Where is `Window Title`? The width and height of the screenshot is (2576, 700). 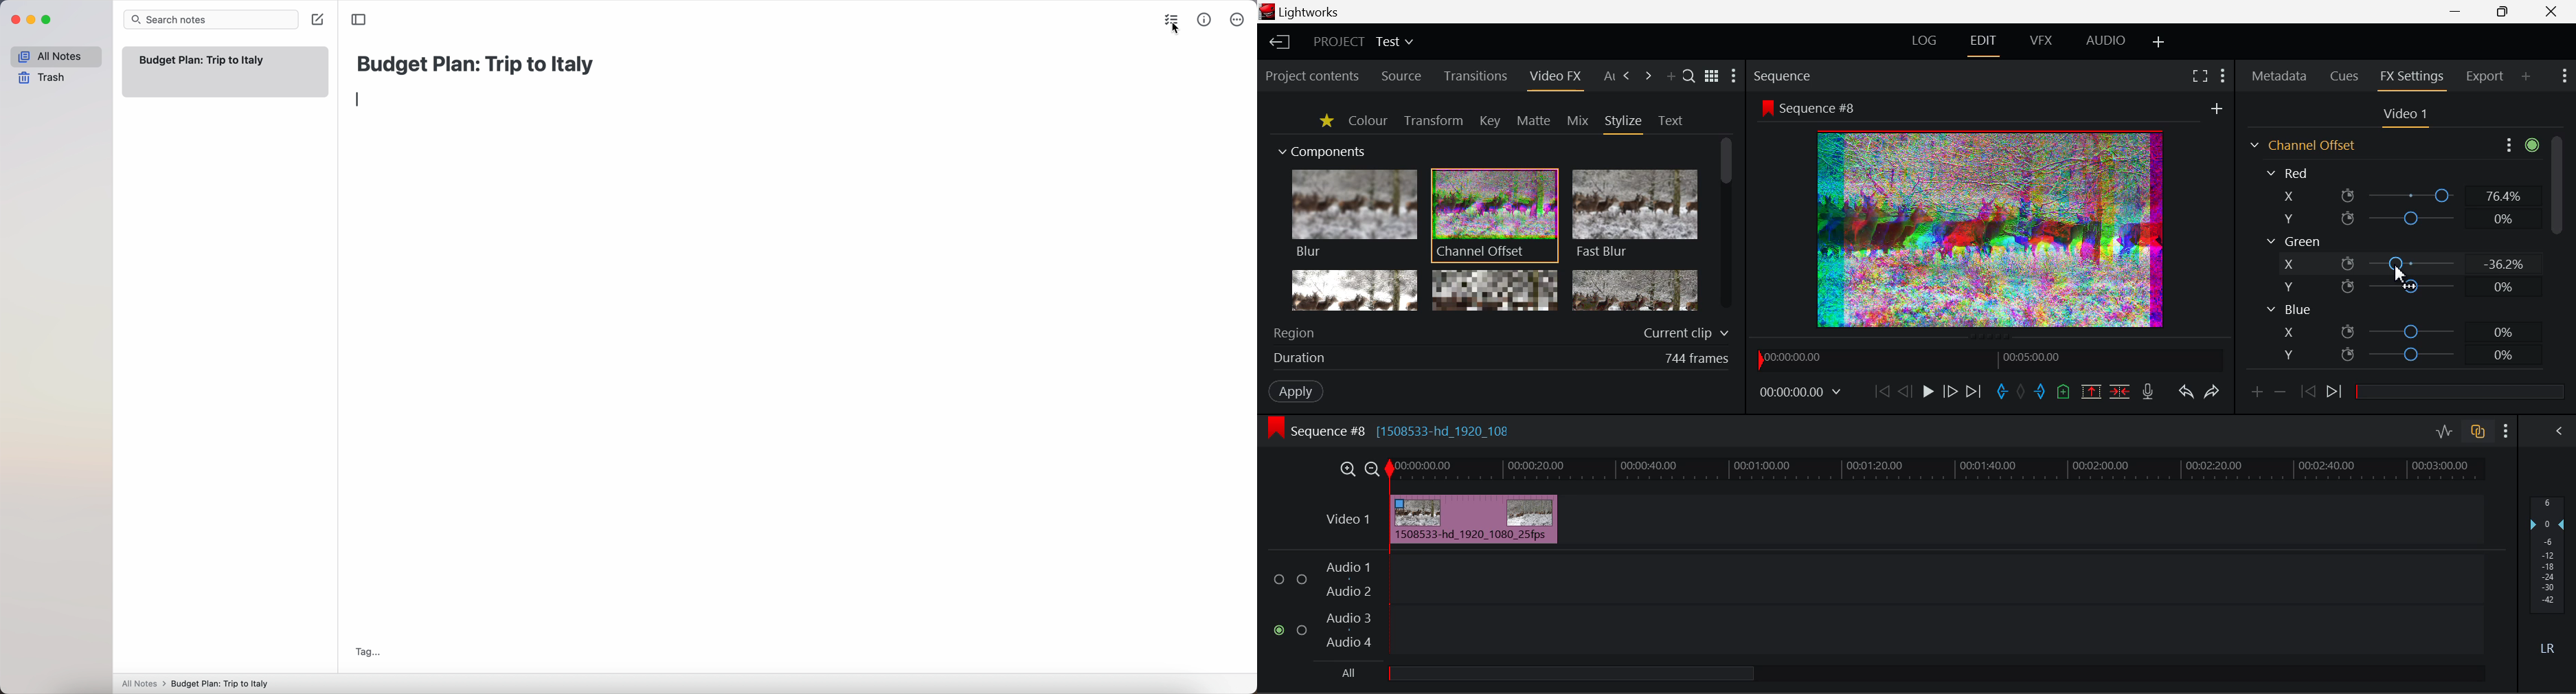 Window Title is located at coordinates (1309, 12).